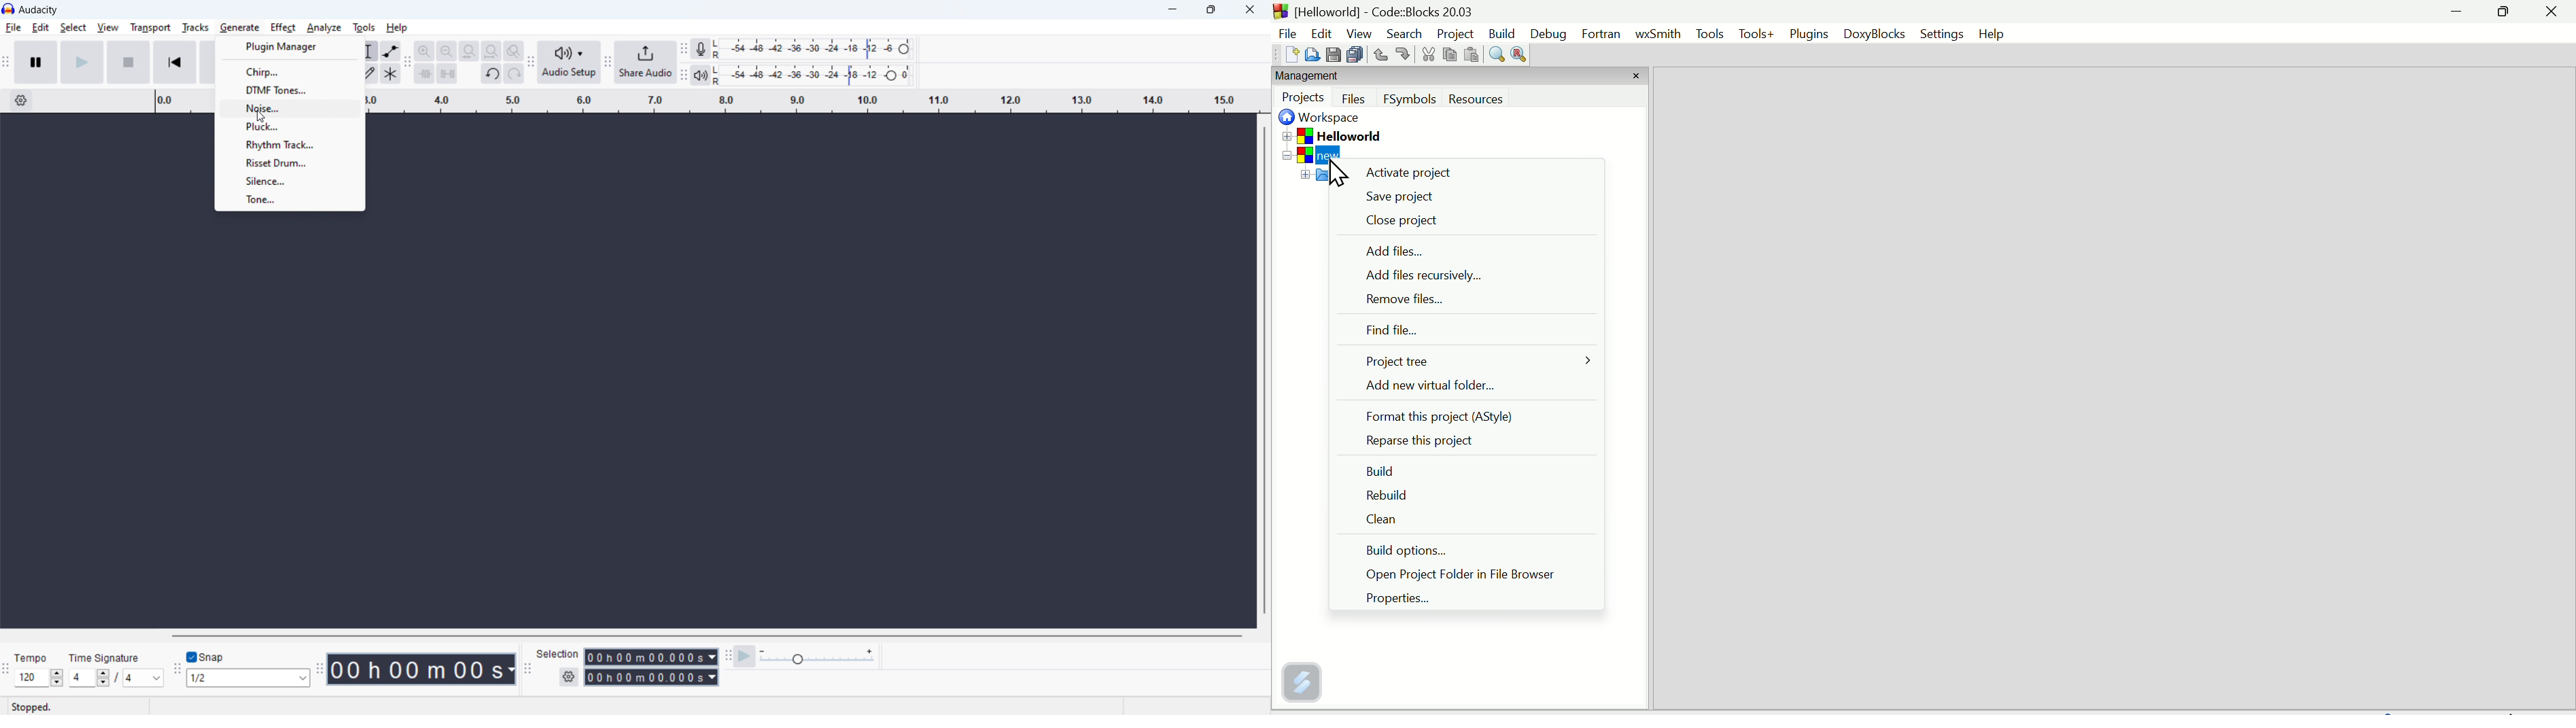 The height and width of the screenshot is (728, 2576). I want to click on tone, so click(291, 199).